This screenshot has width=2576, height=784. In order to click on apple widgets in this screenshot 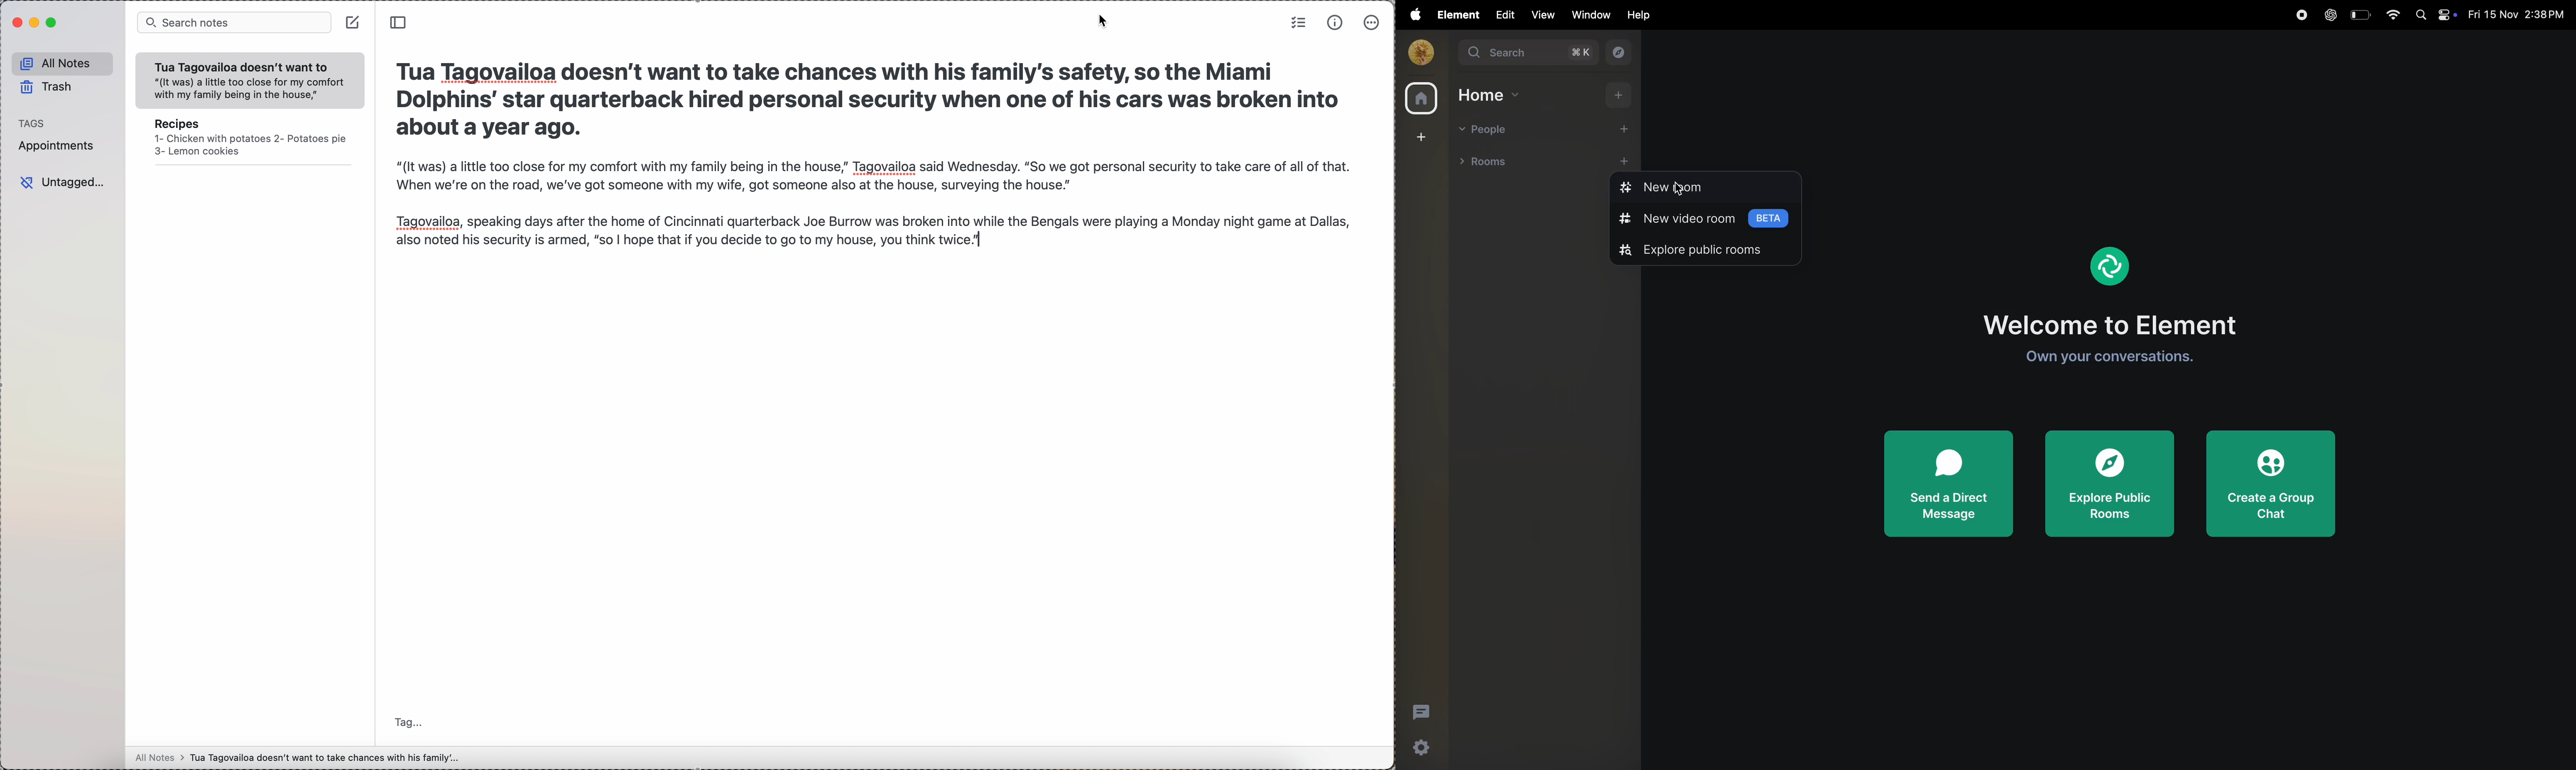, I will do `click(2435, 14)`.